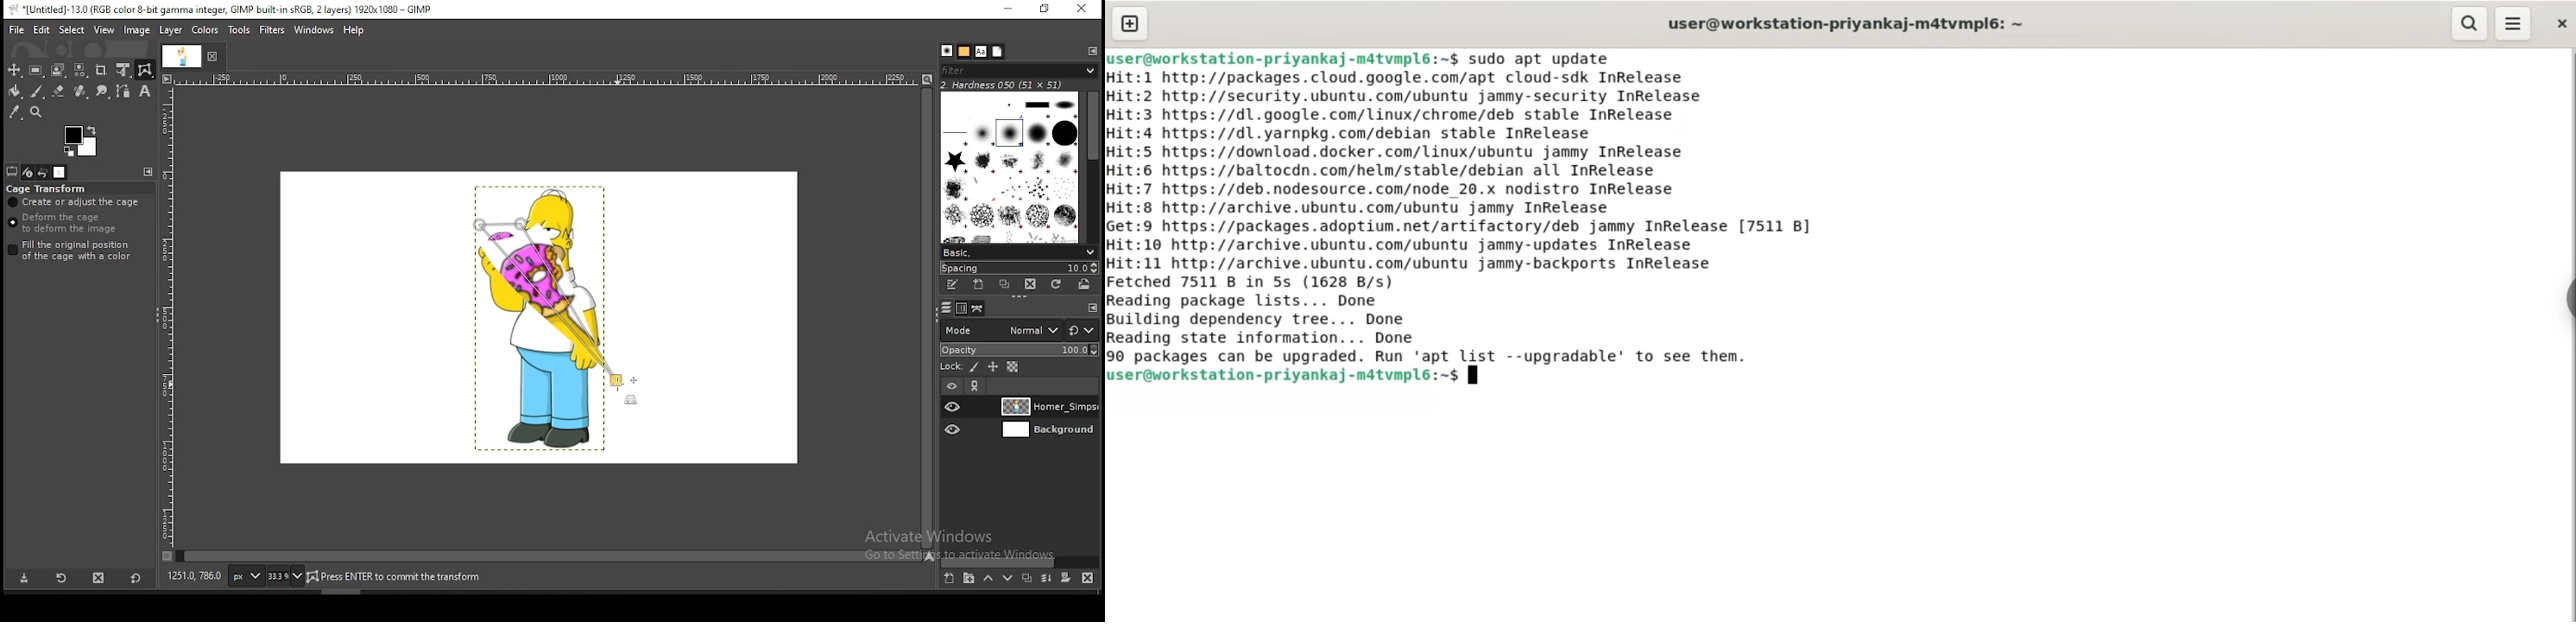 The height and width of the screenshot is (644, 2576). Describe the element at coordinates (549, 555) in the screenshot. I see `scroll bar` at that location.